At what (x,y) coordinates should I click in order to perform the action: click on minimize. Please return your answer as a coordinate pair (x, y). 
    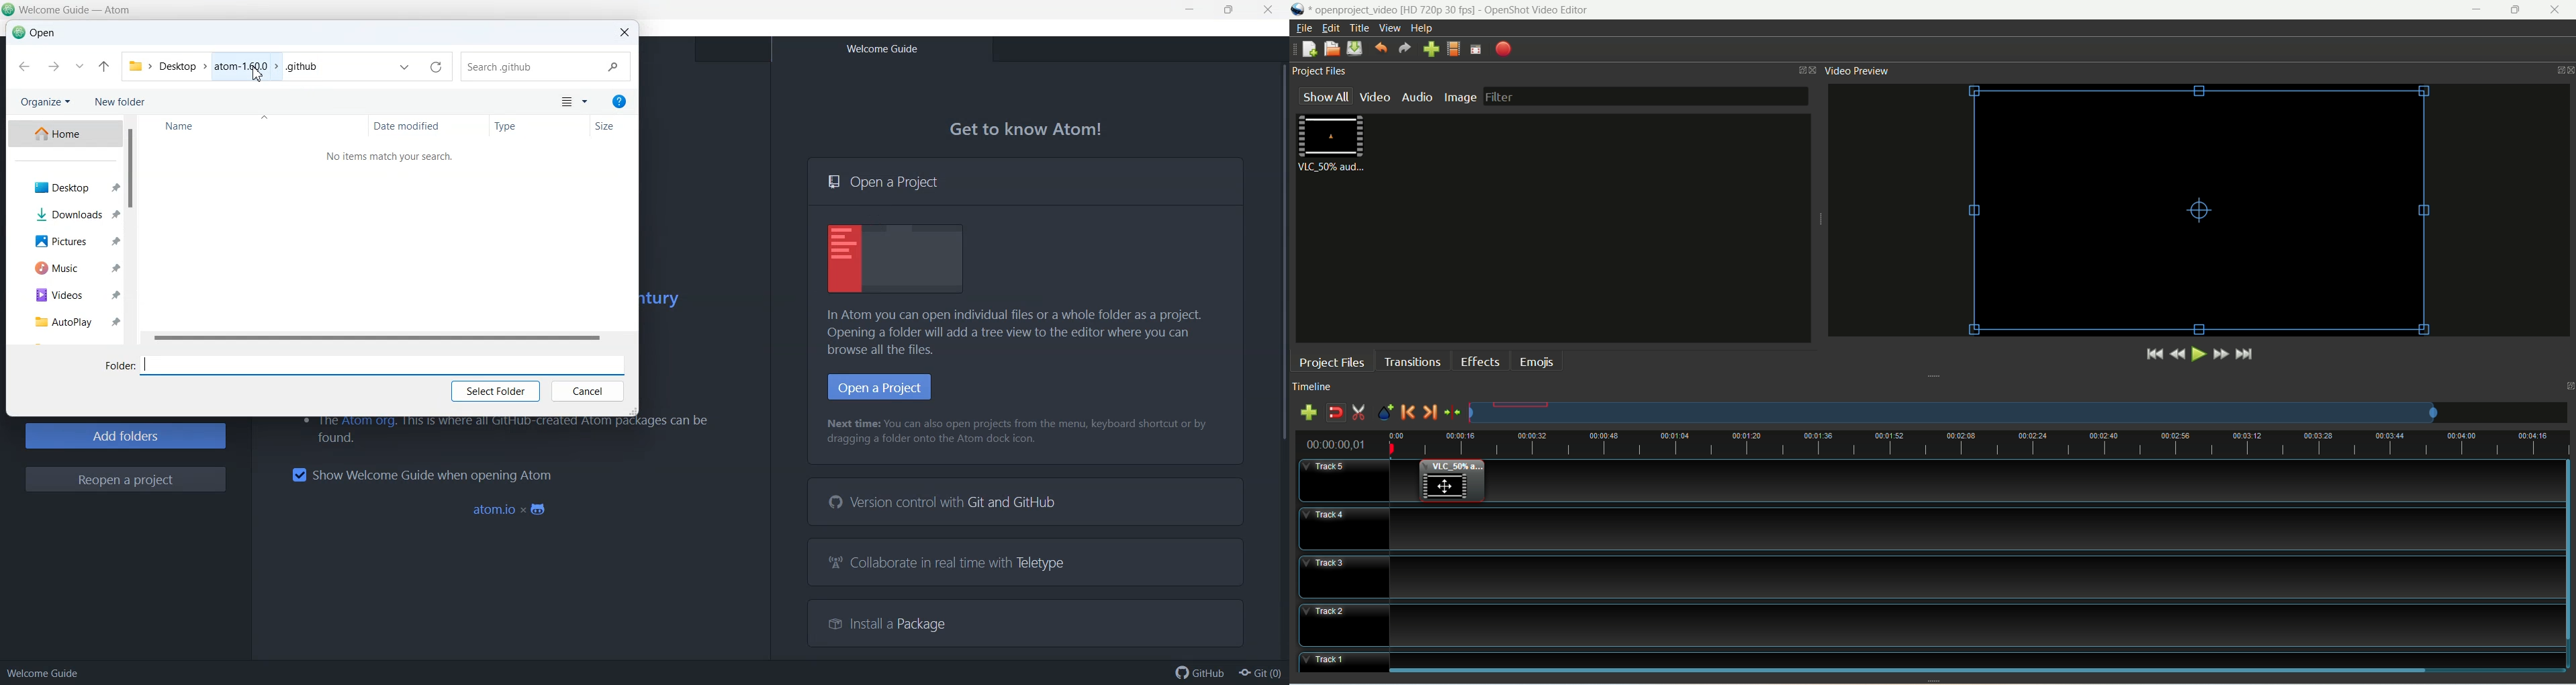
    Looking at the image, I should click on (2480, 9).